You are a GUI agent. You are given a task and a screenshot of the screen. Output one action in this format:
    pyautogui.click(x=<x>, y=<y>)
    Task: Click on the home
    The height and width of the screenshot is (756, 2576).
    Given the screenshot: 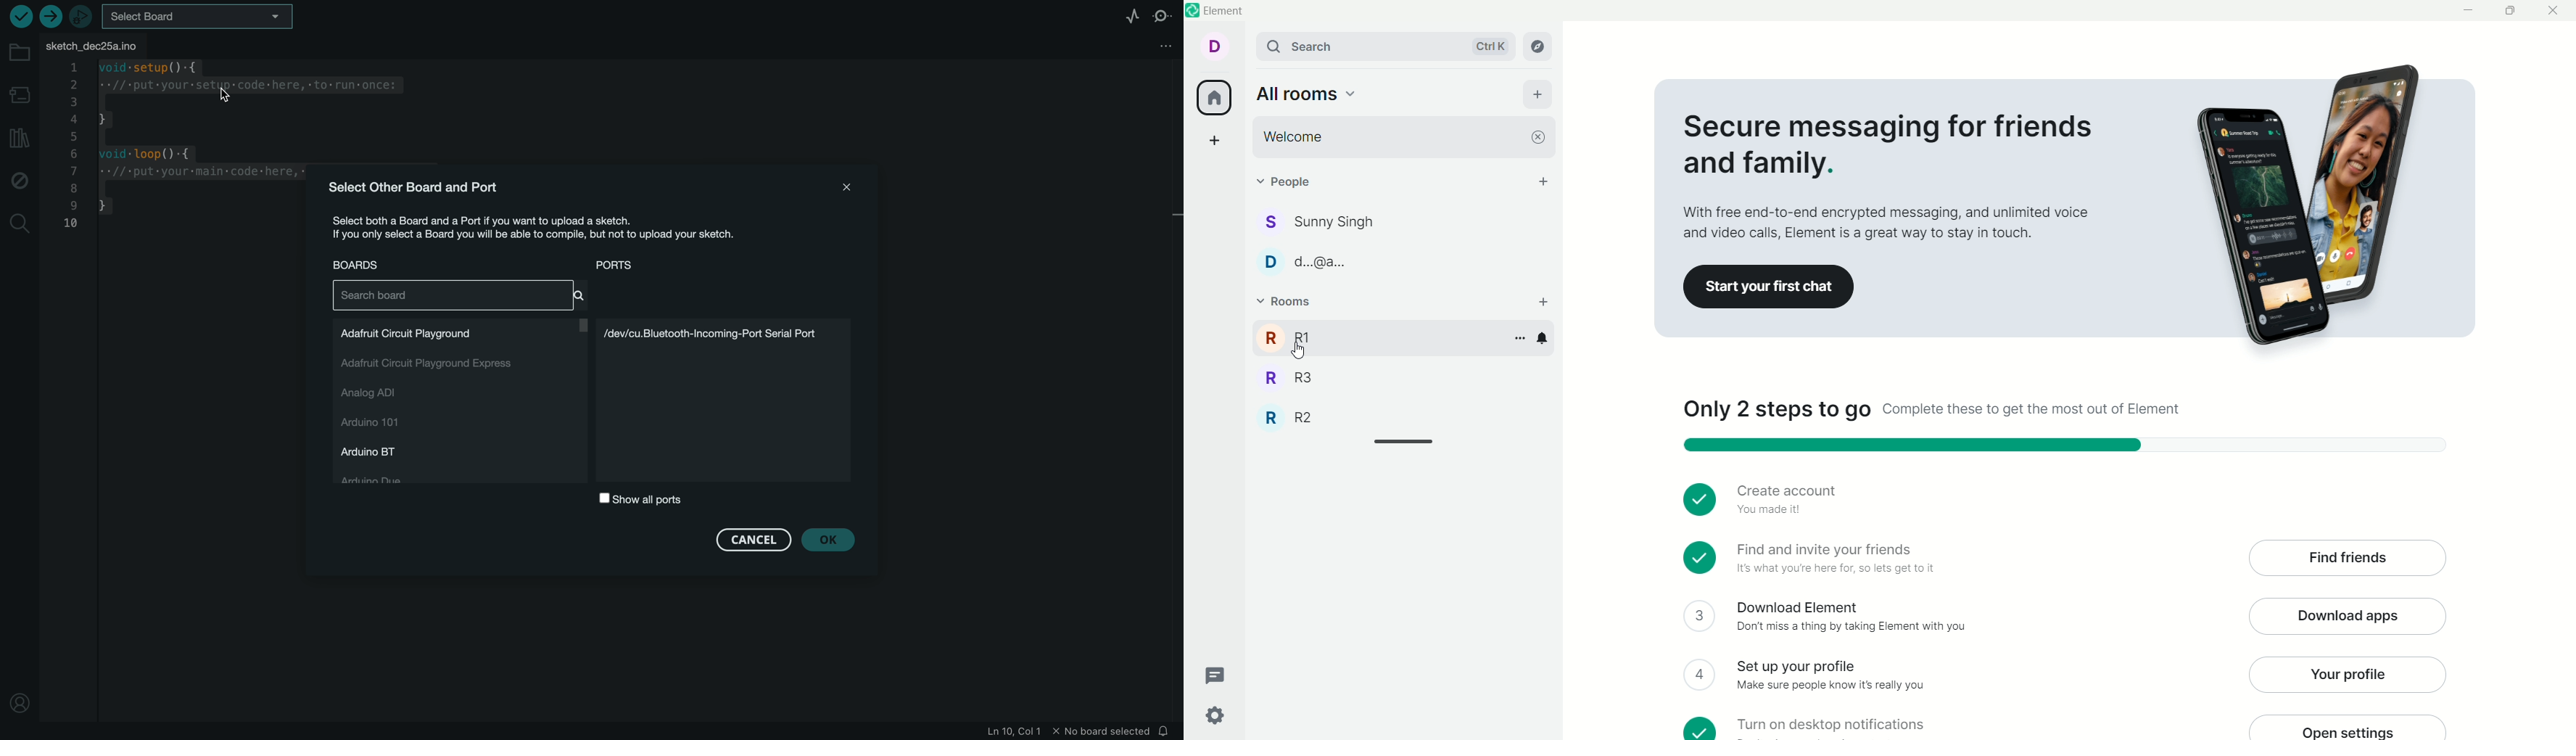 What is the action you would take?
    pyautogui.click(x=1213, y=97)
    